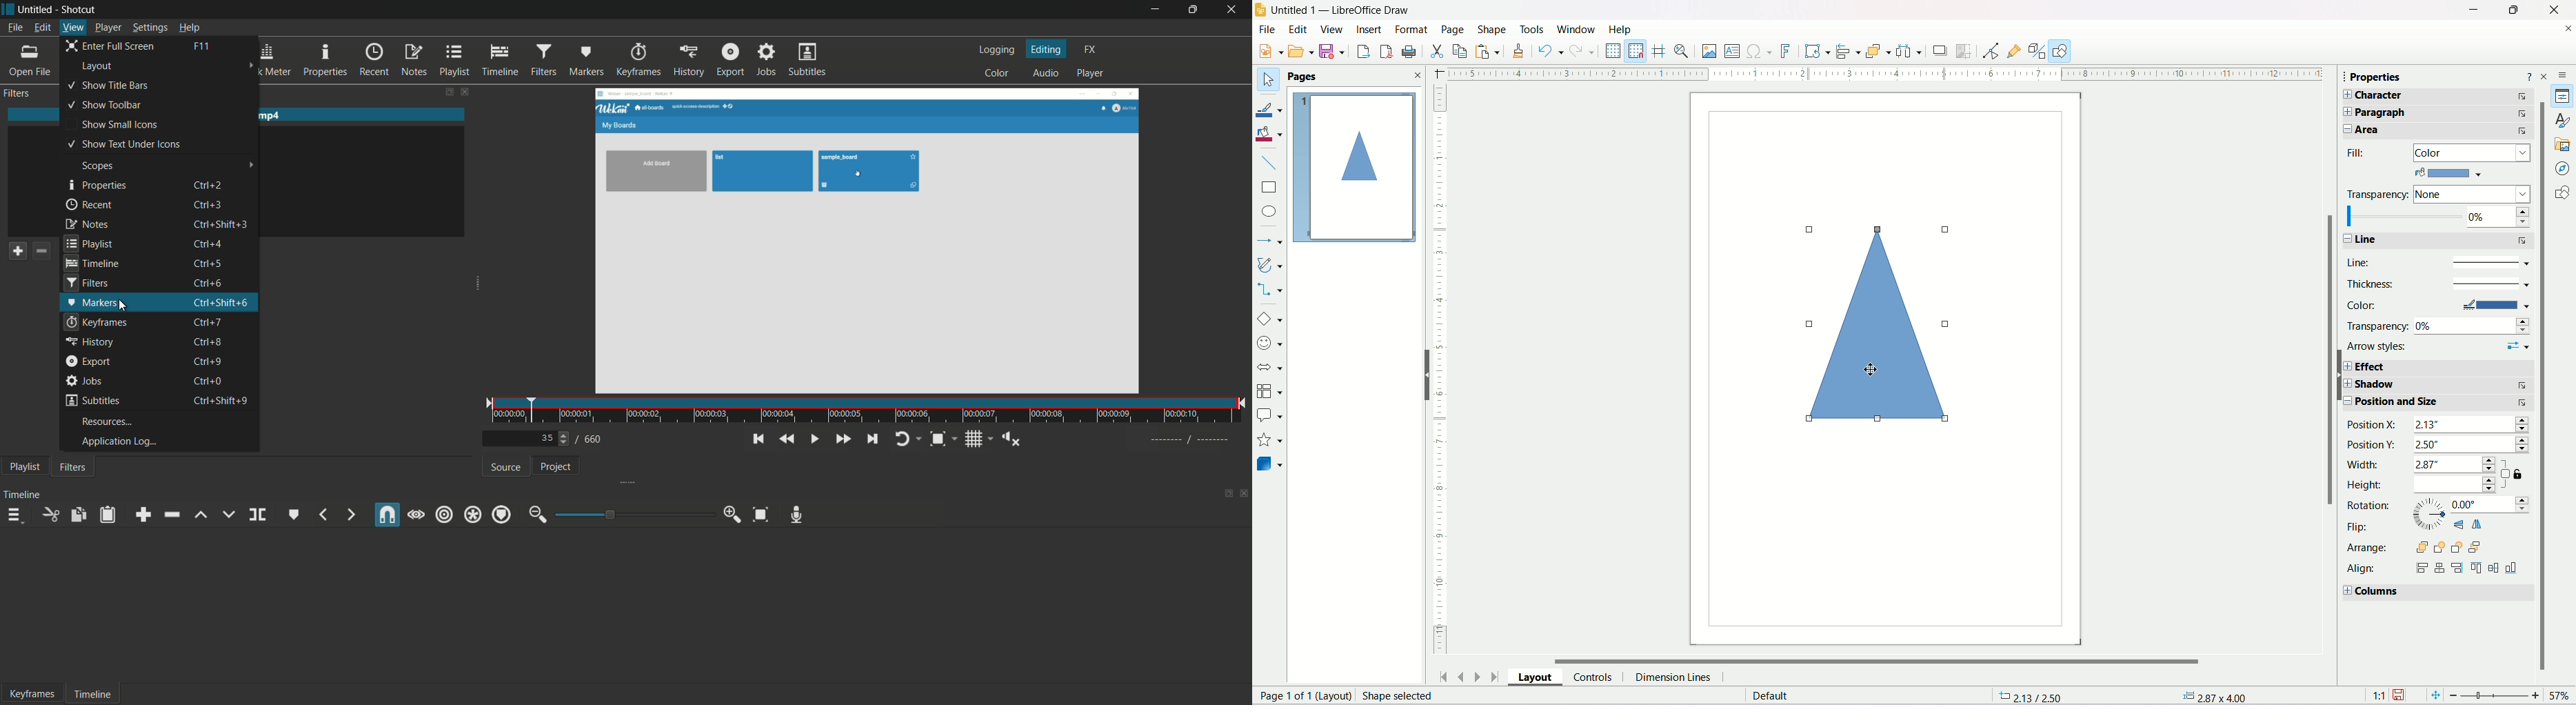 This screenshot has height=728, width=2576. What do you see at coordinates (2564, 167) in the screenshot?
I see `Navigator` at bounding box center [2564, 167].